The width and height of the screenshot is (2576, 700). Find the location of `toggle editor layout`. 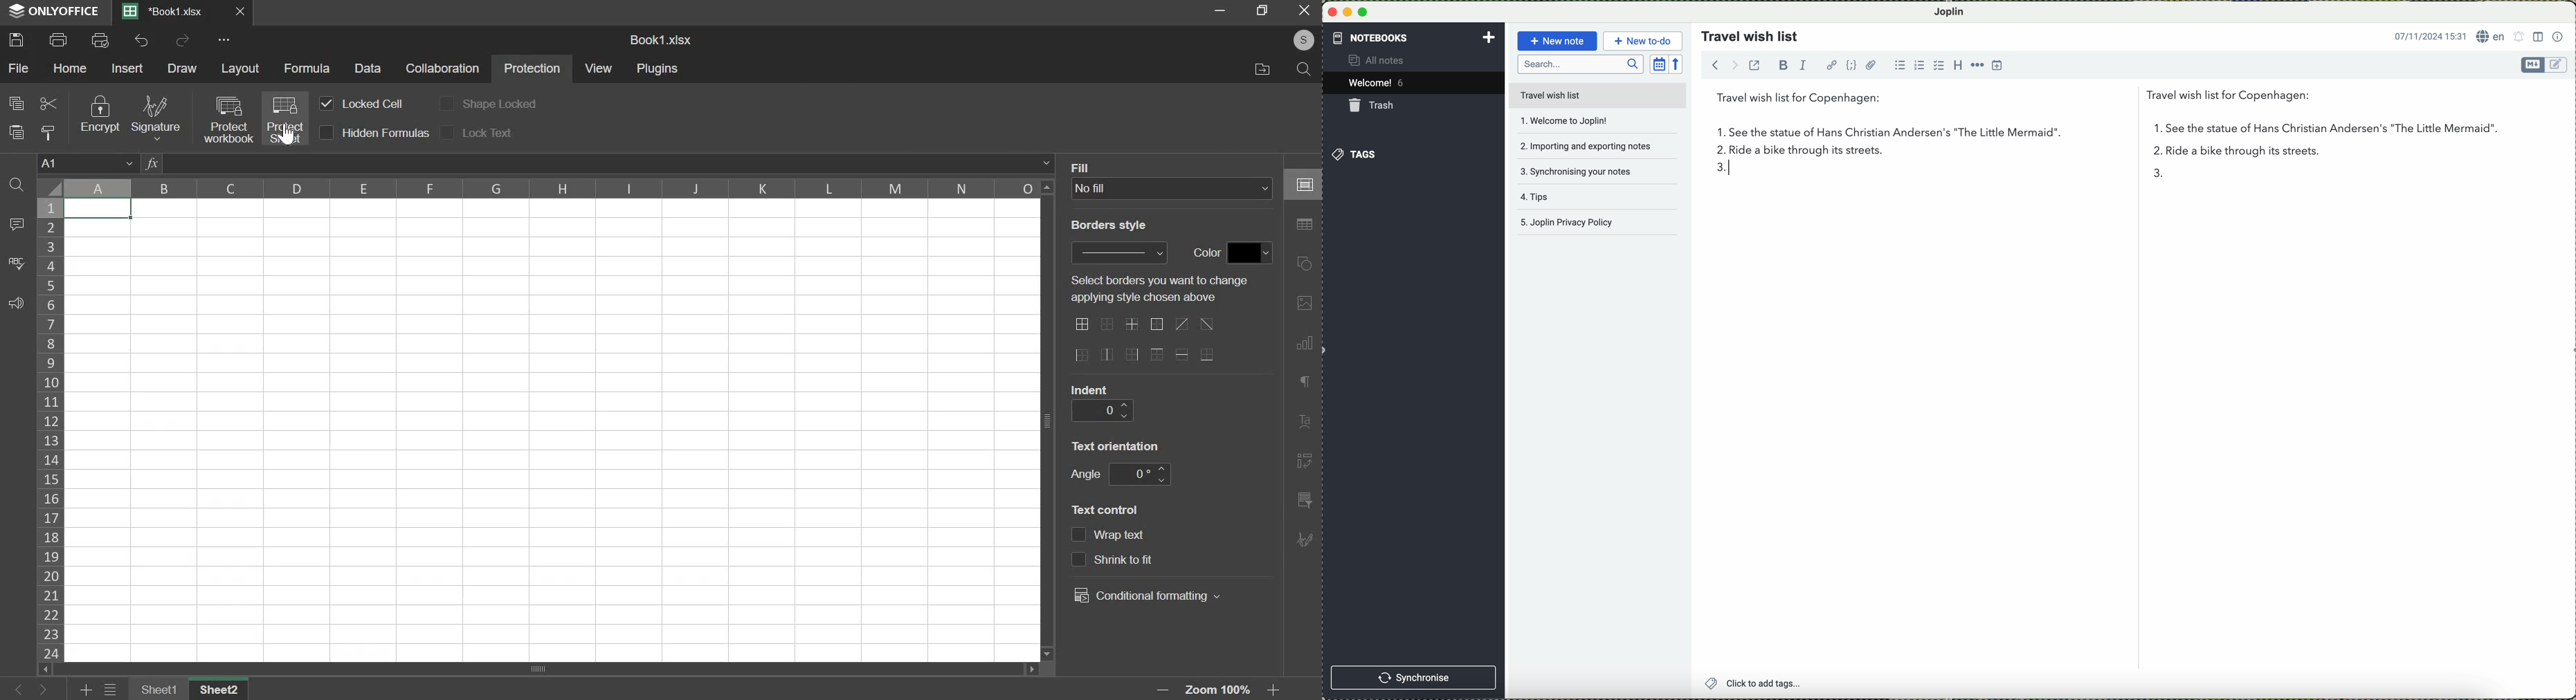

toggle editor layout is located at coordinates (2538, 37).